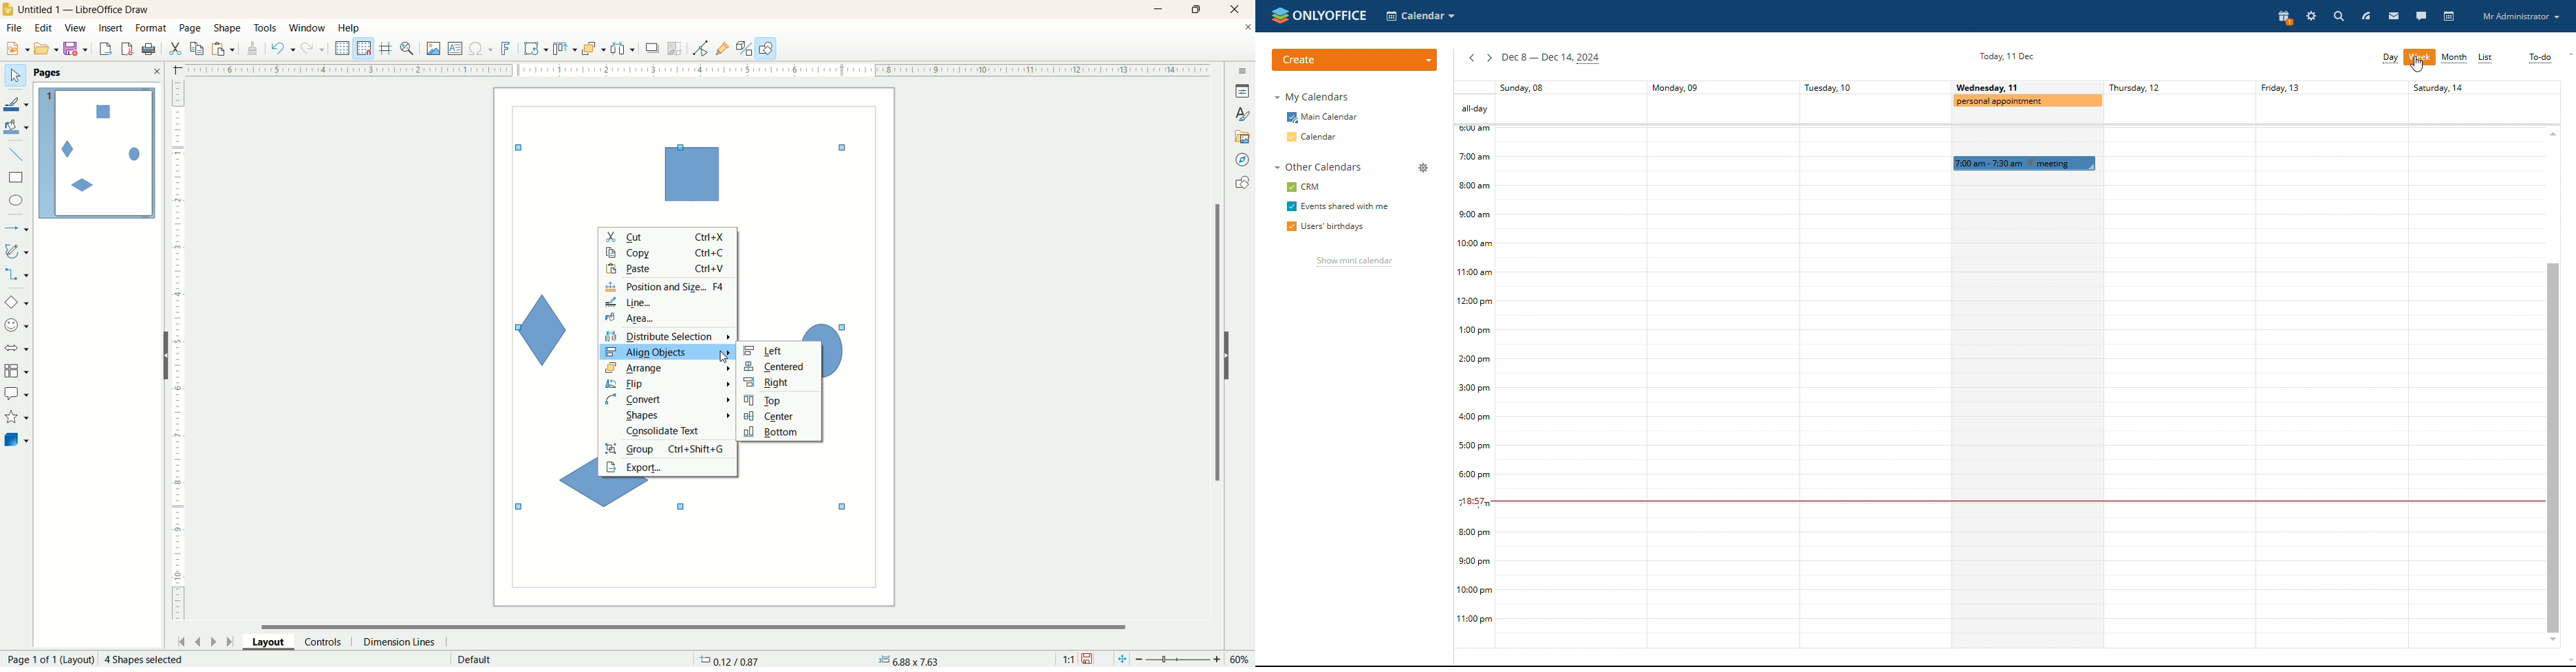 Image resolution: width=2576 pixels, height=672 pixels. What do you see at coordinates (283, 48) in the screenshot?
I see `undo` at bounding box center [283, 48].